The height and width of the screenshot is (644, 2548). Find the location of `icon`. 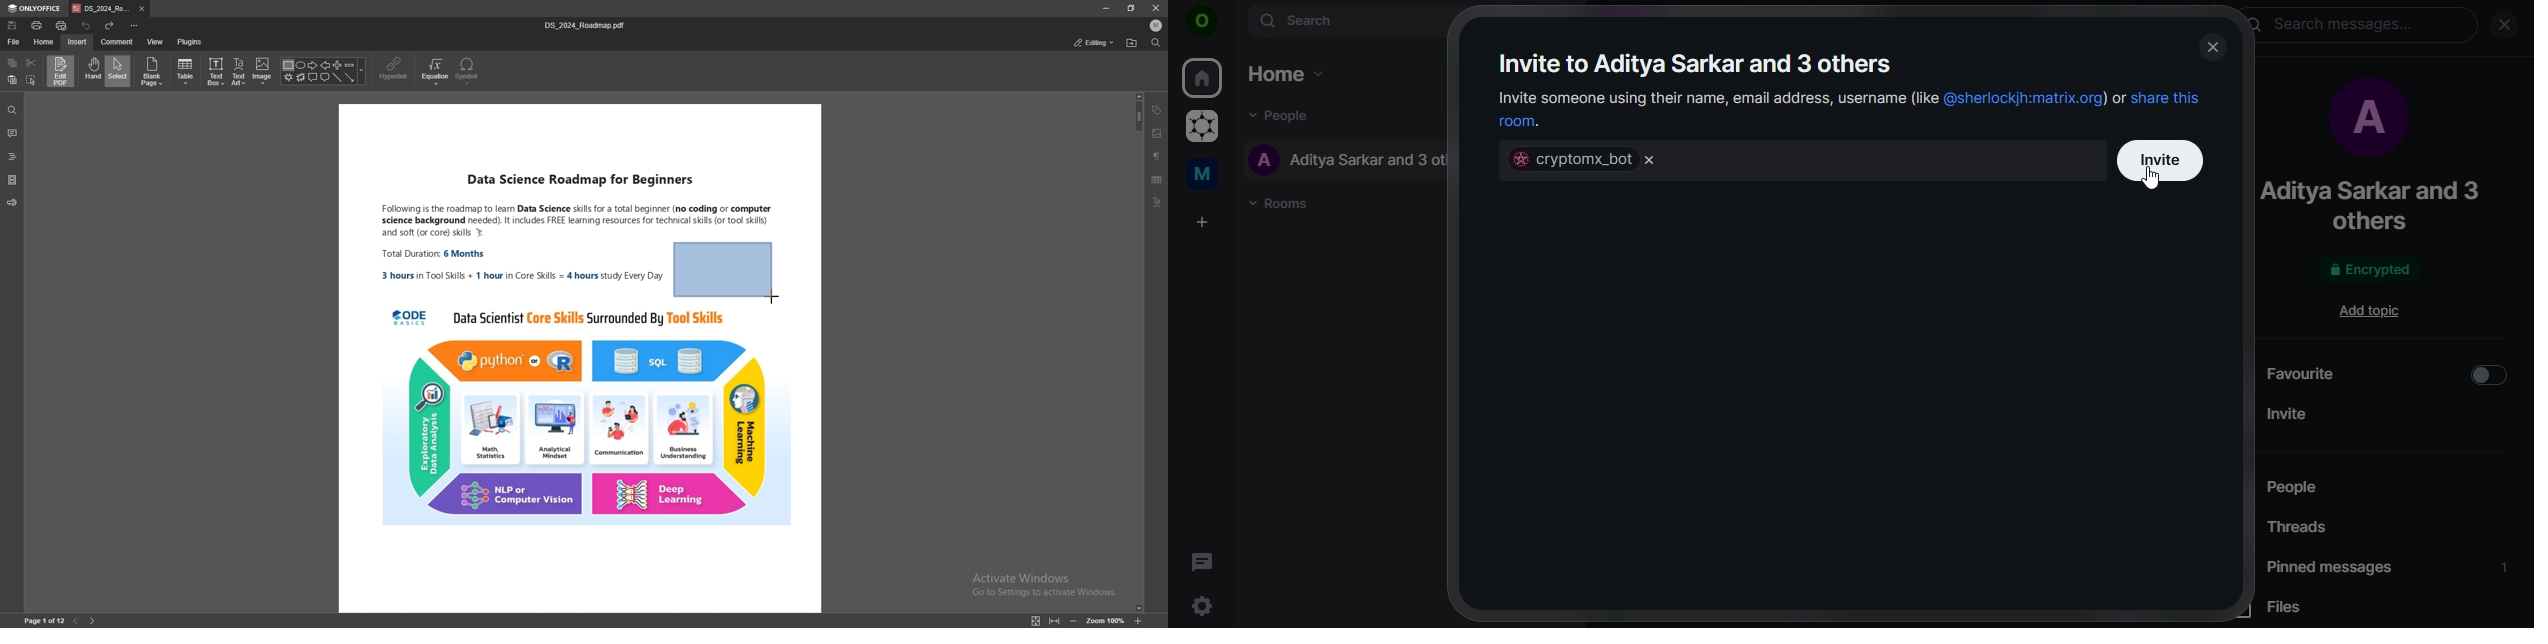

icon is located at coordinates (1202, 24).